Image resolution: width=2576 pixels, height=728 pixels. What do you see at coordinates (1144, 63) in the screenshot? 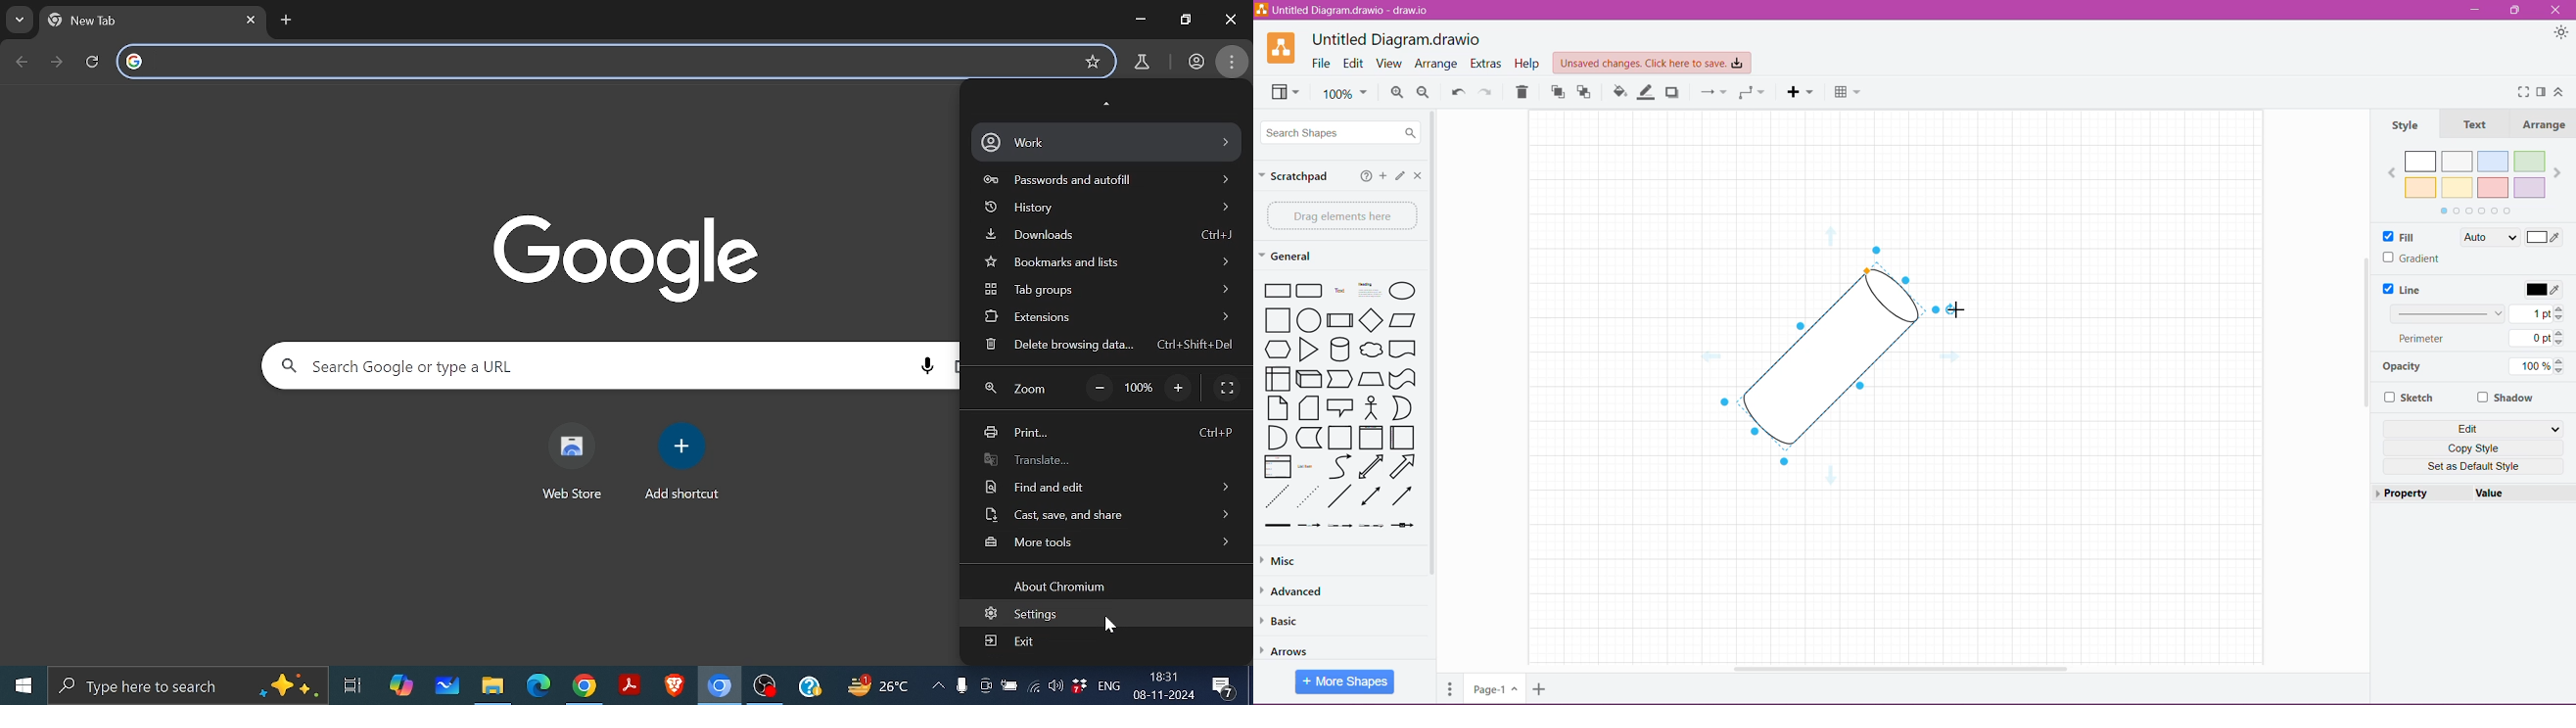
I see `Google lab` at bounding box center [1144, 63].